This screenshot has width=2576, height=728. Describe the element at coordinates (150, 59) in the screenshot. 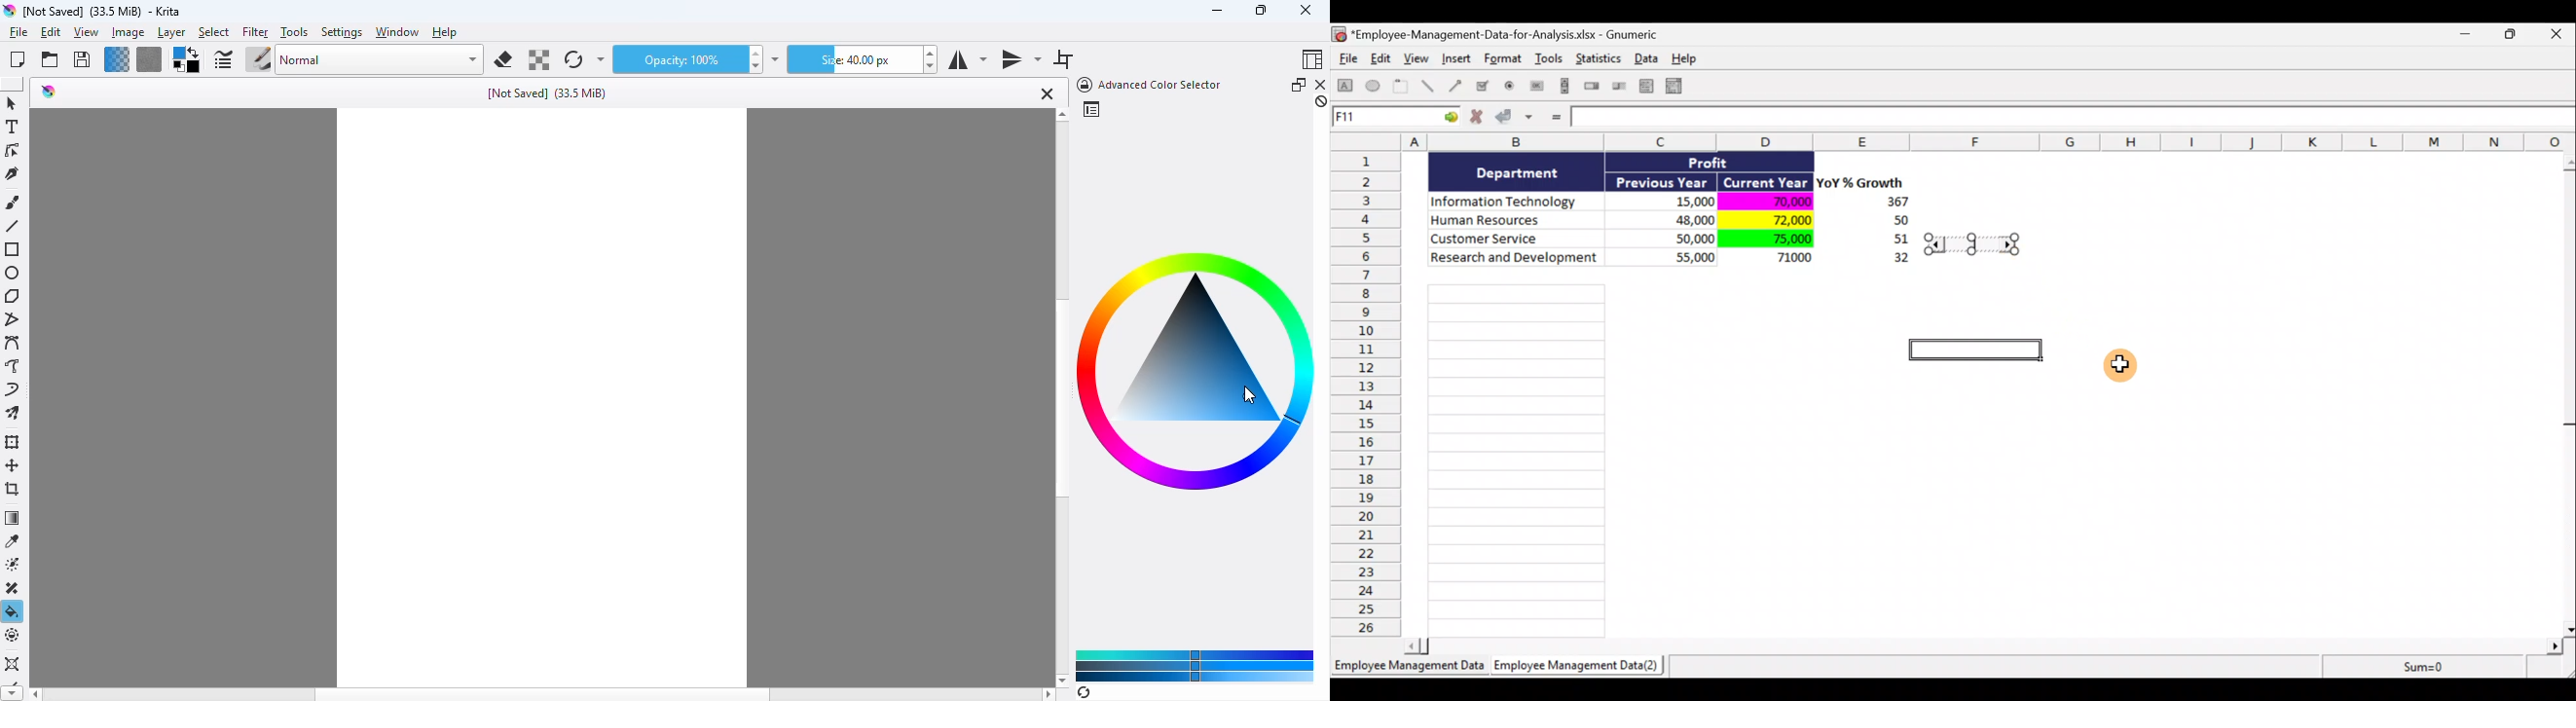

I see `fill patterns` at that location.